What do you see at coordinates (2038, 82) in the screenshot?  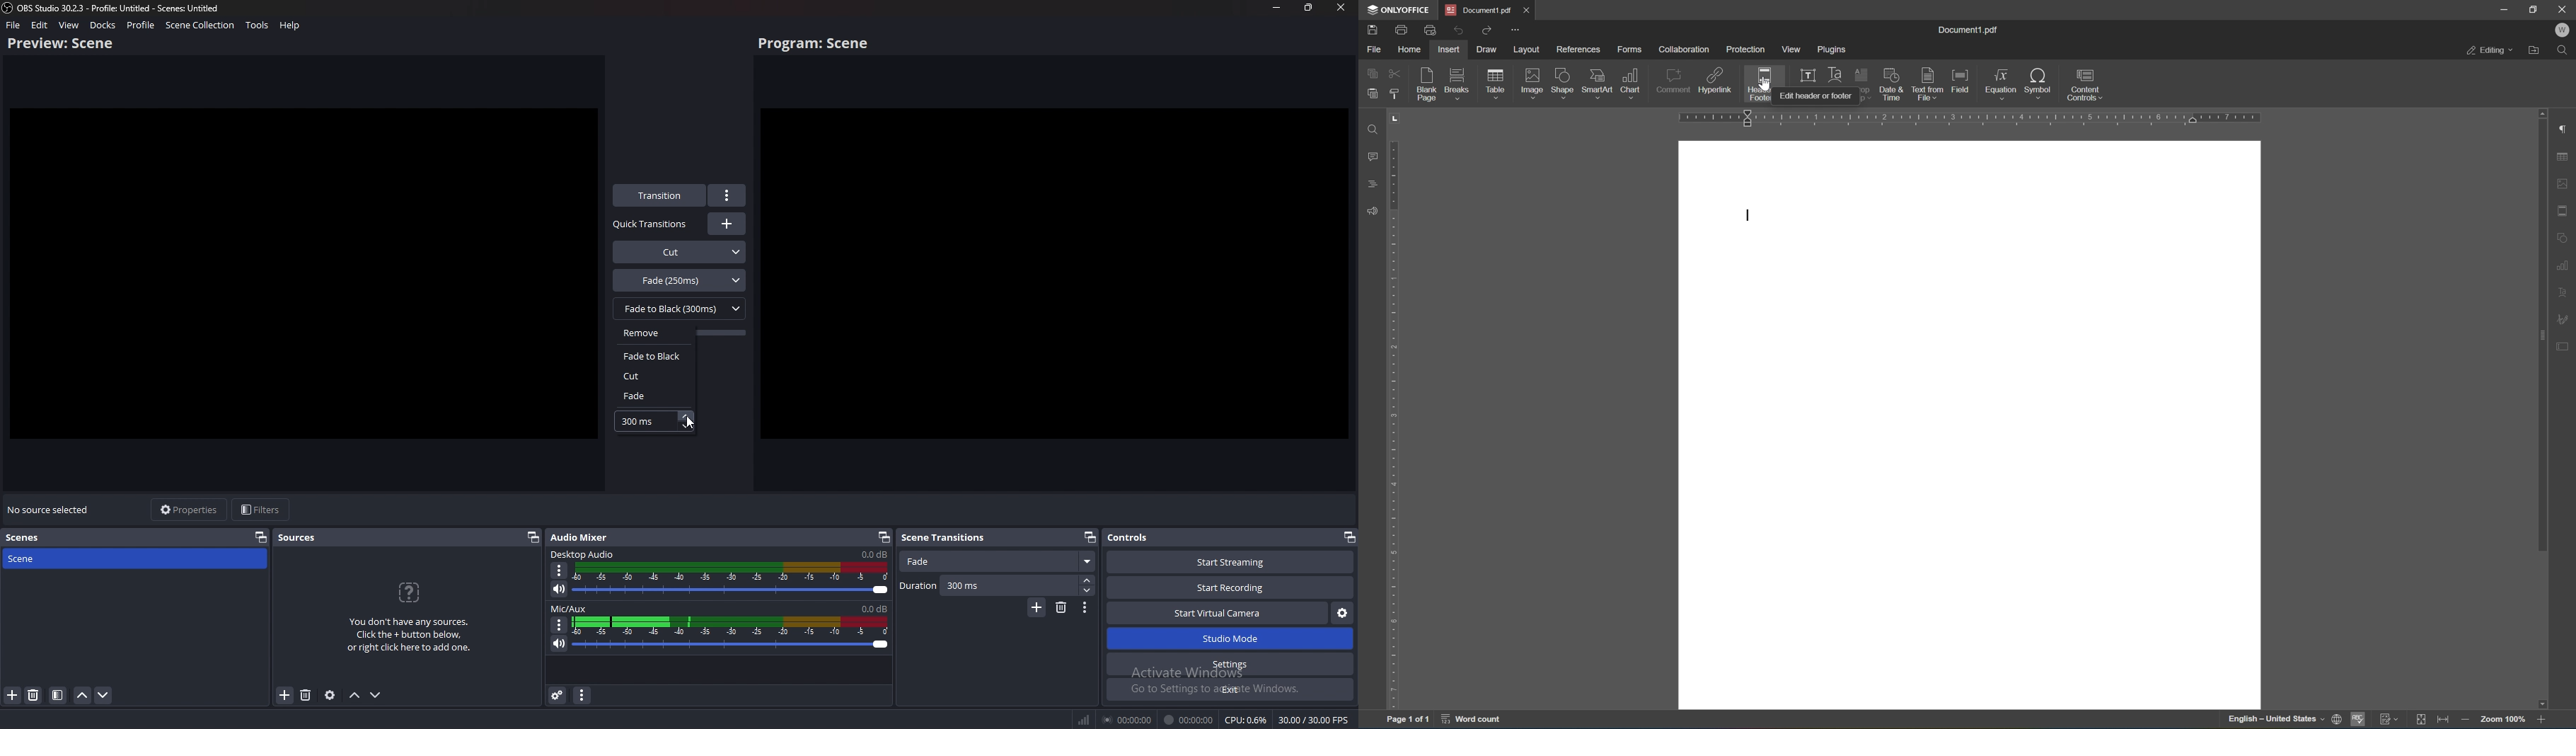 I see `symbol` at bounding box center [2038, 82].